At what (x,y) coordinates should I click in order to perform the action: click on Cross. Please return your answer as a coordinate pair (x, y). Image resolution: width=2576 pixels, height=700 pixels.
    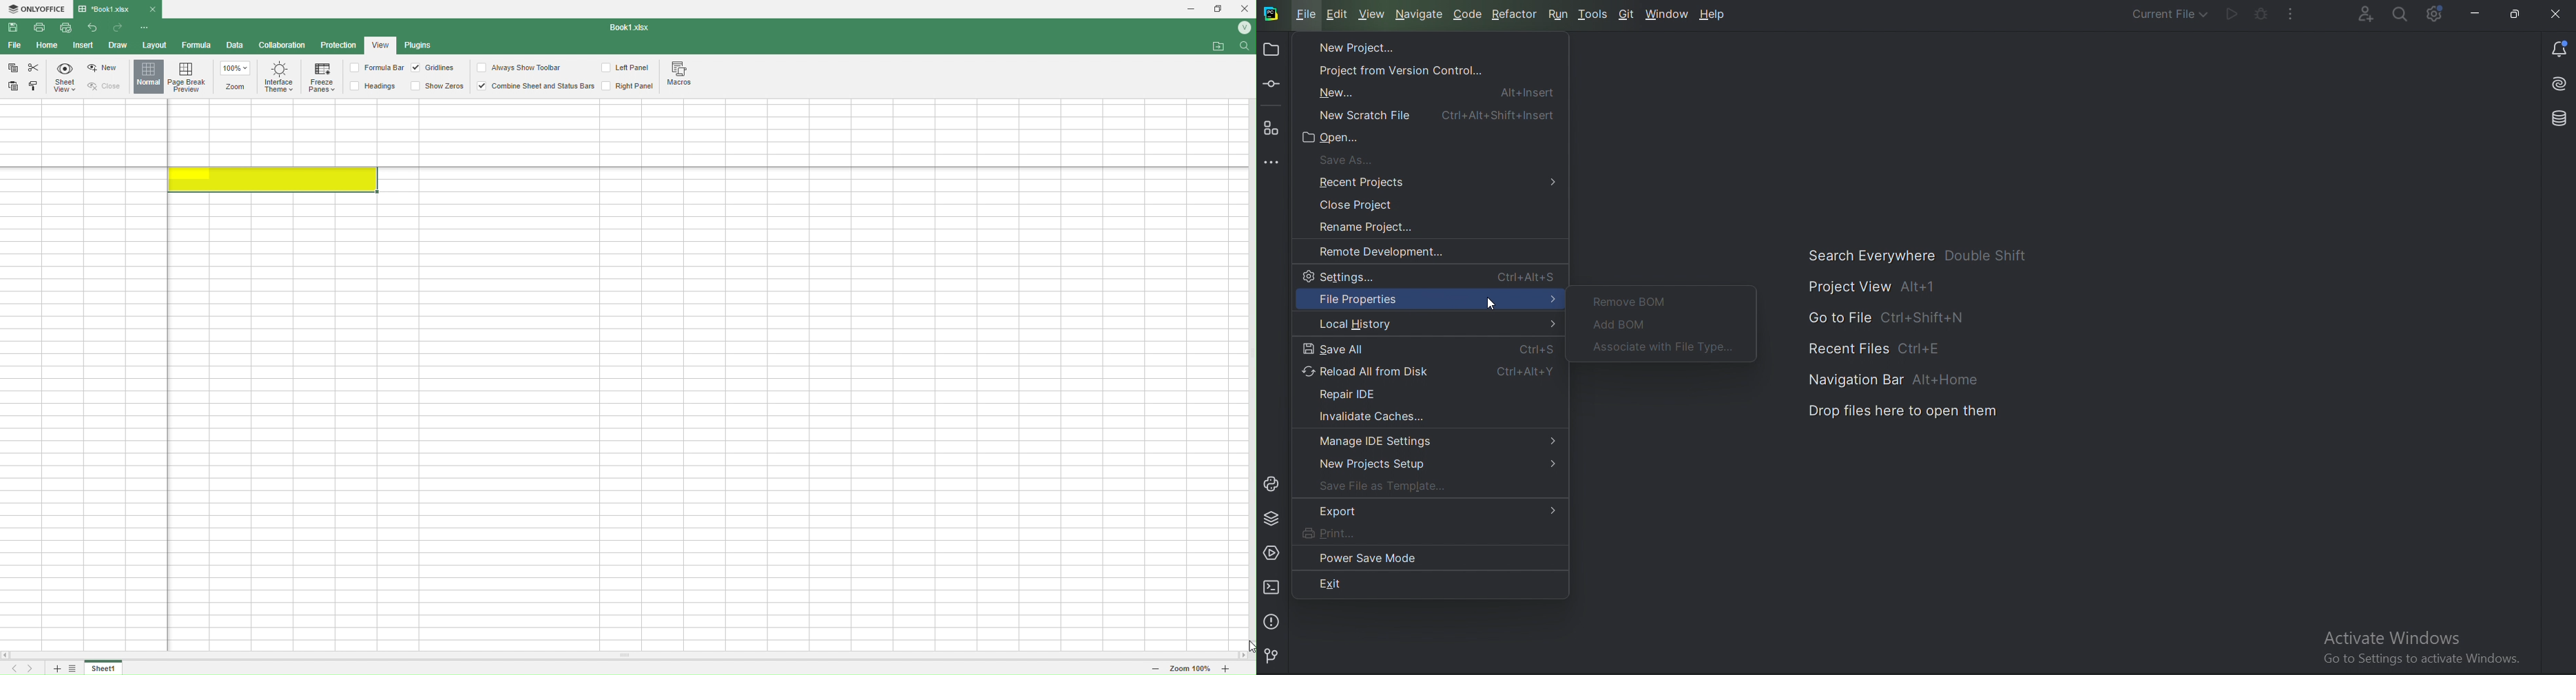
    Looking at the image, I should click on (2556, 12).